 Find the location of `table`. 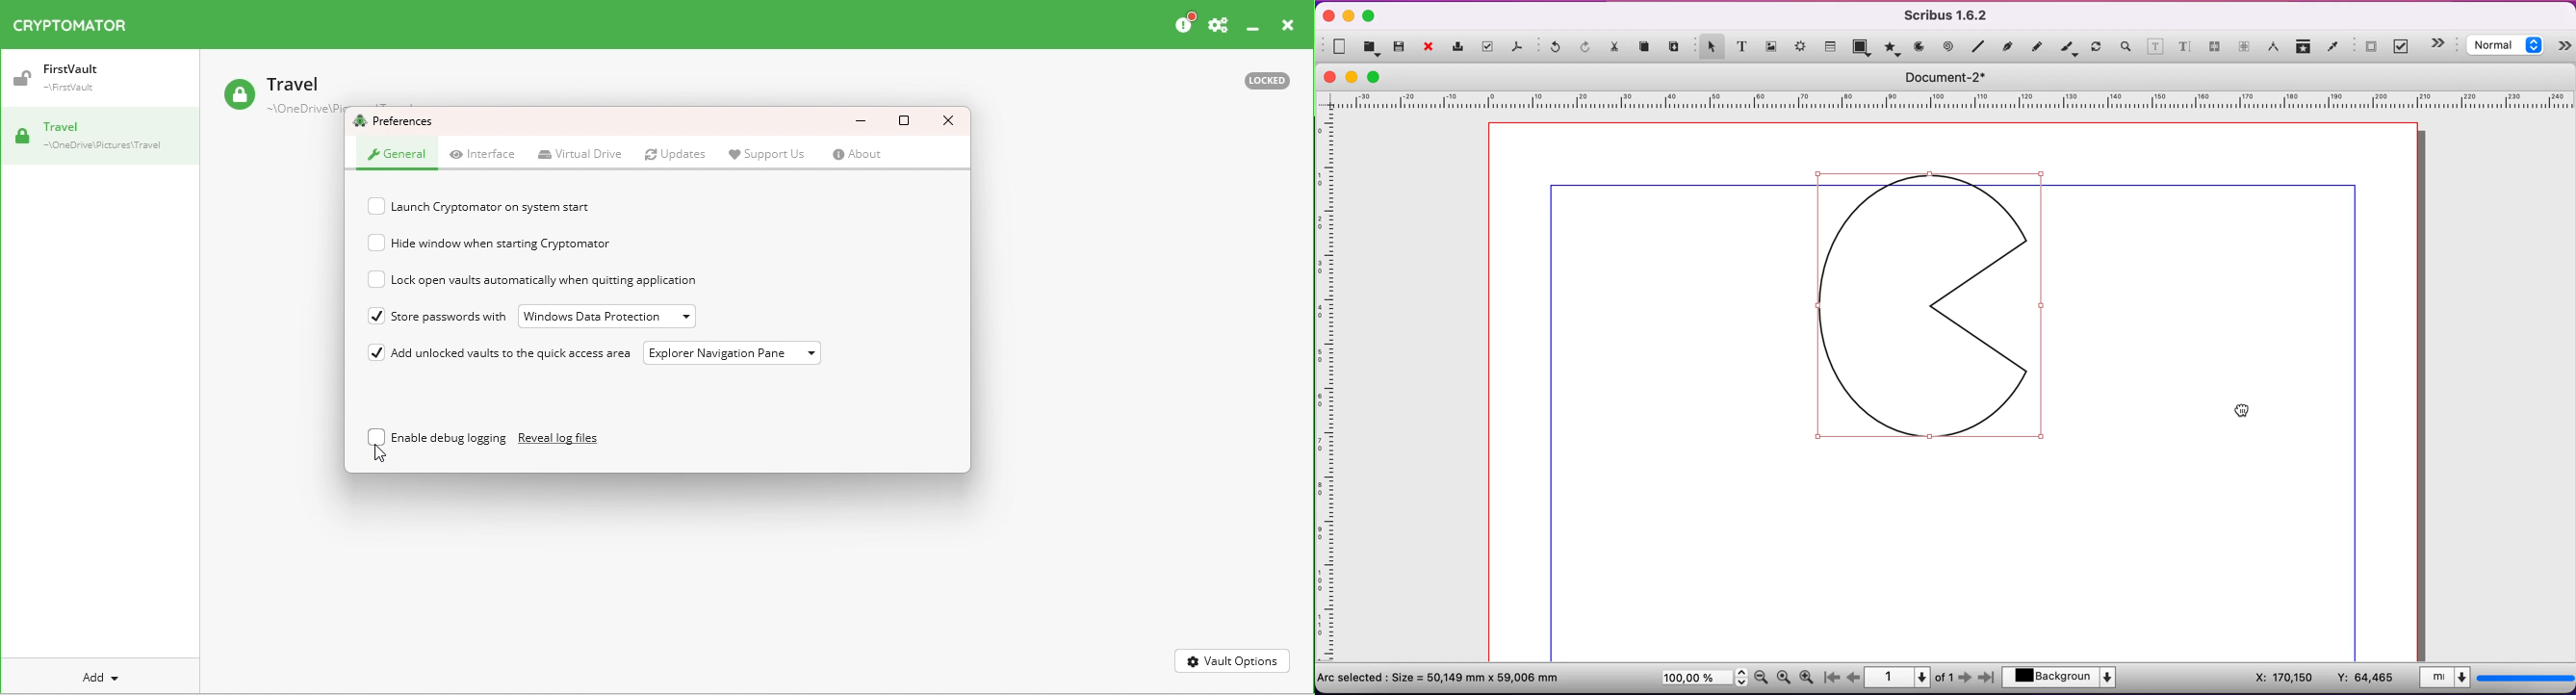

table is located at coordinates (1832, 45).